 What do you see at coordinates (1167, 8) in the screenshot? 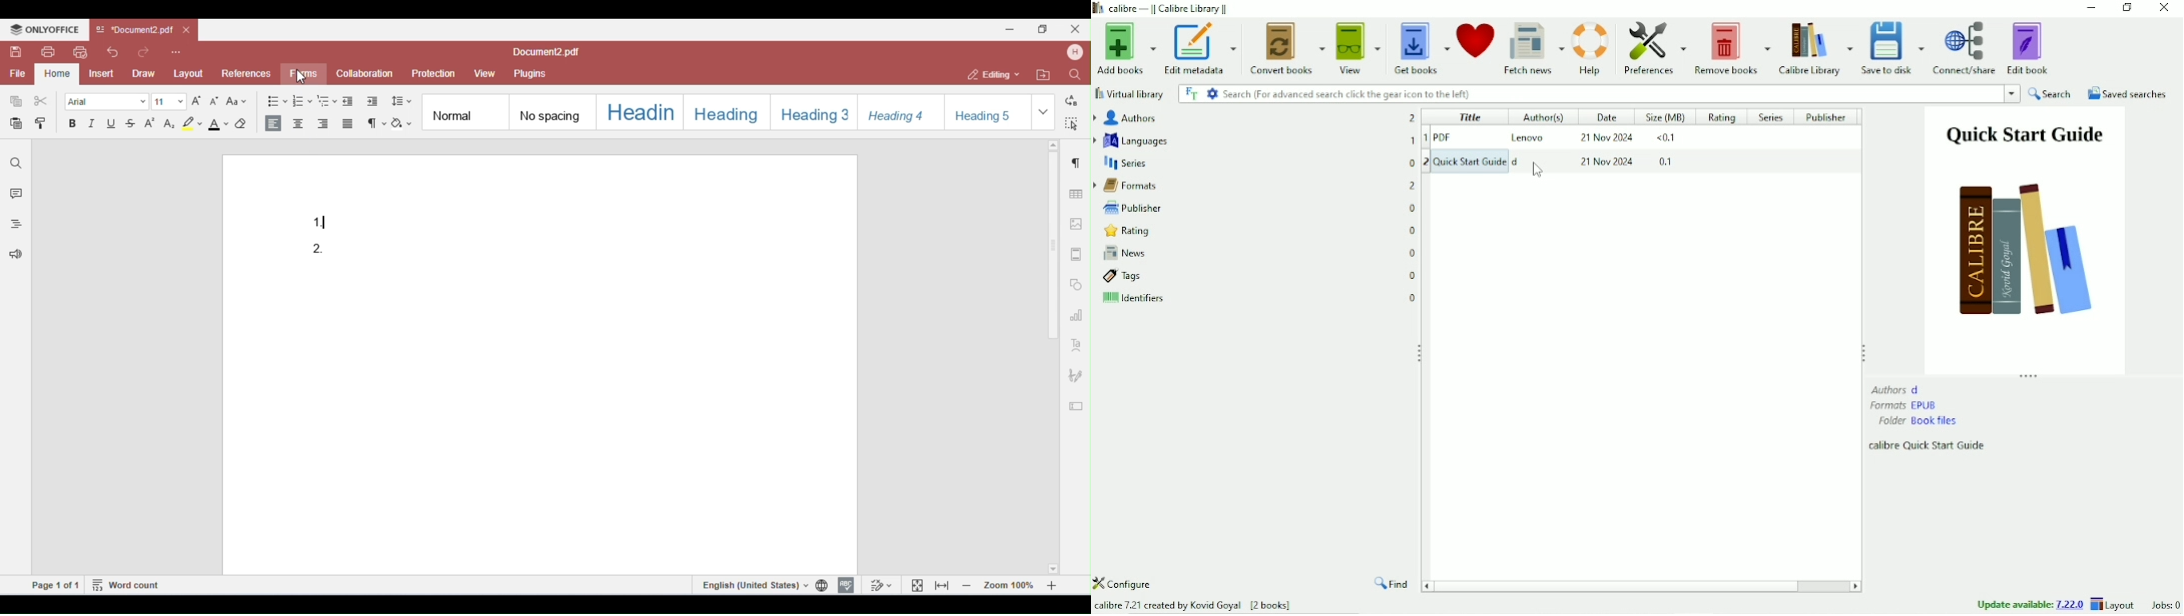
I see `Calibre` at bounding box center [1167, 8].